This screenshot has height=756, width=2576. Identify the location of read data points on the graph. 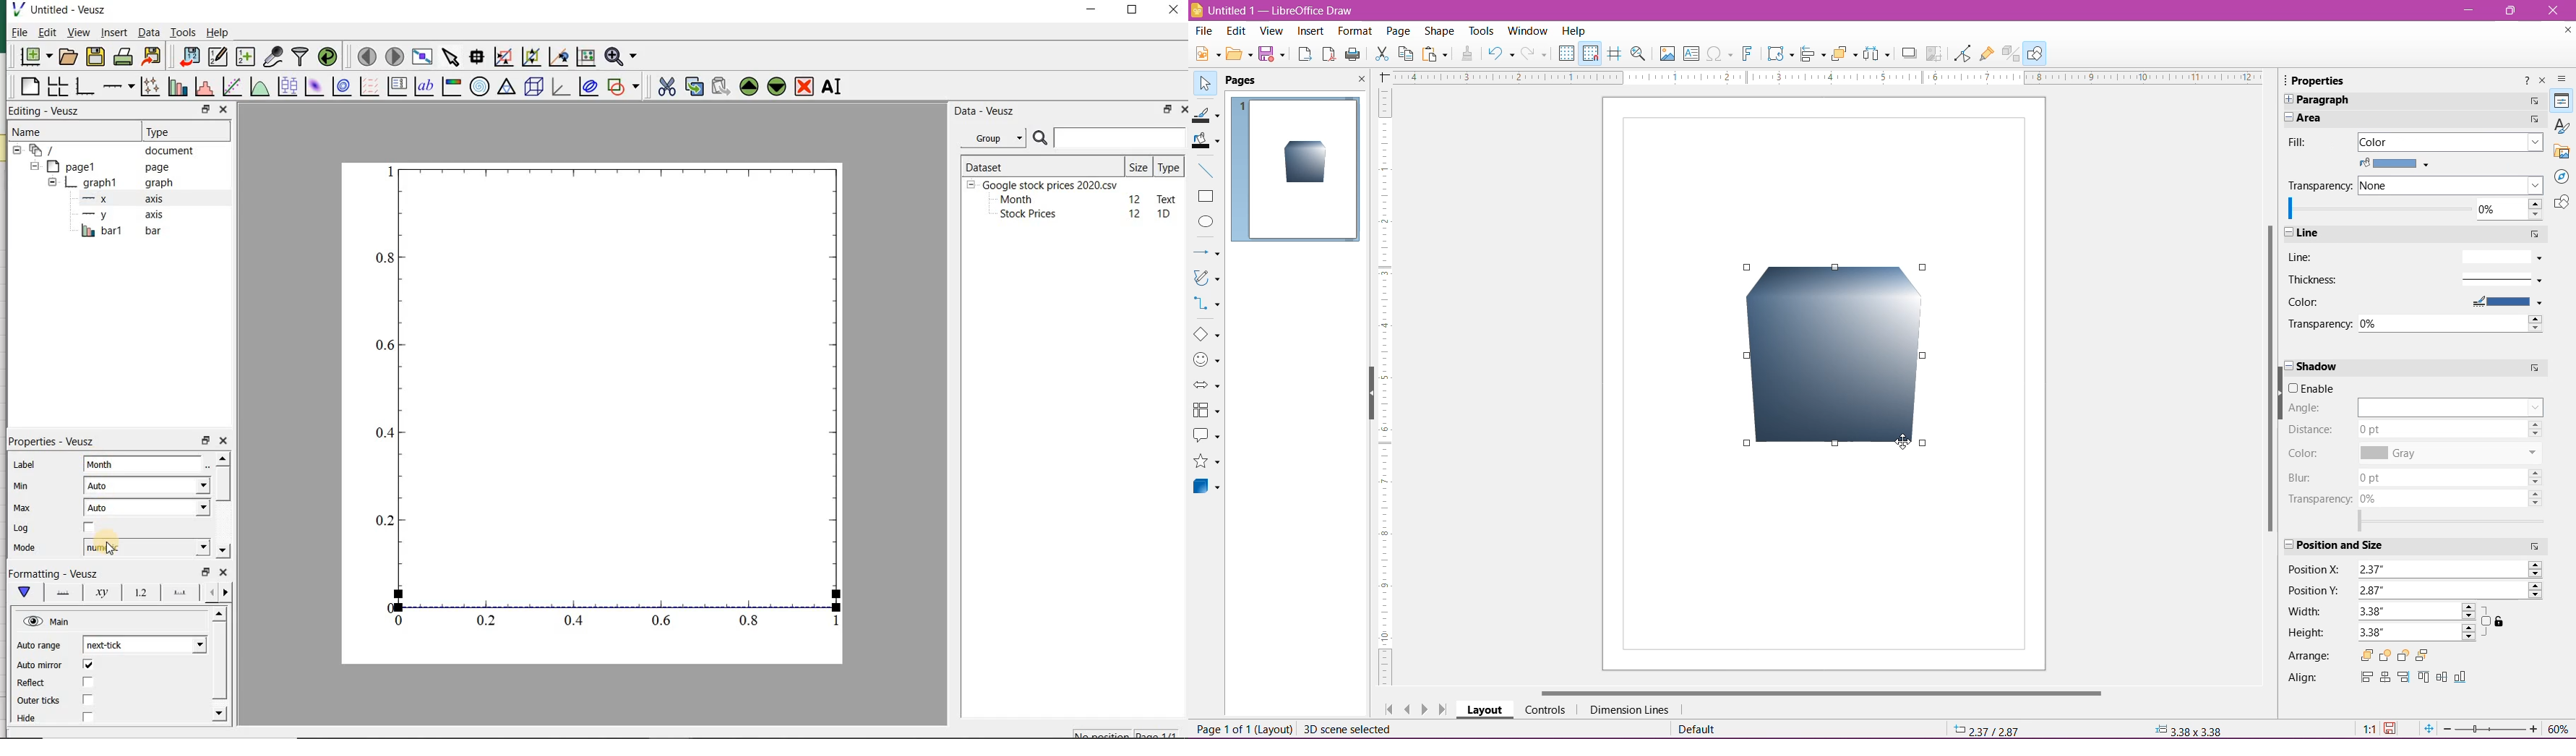
(475, 57).